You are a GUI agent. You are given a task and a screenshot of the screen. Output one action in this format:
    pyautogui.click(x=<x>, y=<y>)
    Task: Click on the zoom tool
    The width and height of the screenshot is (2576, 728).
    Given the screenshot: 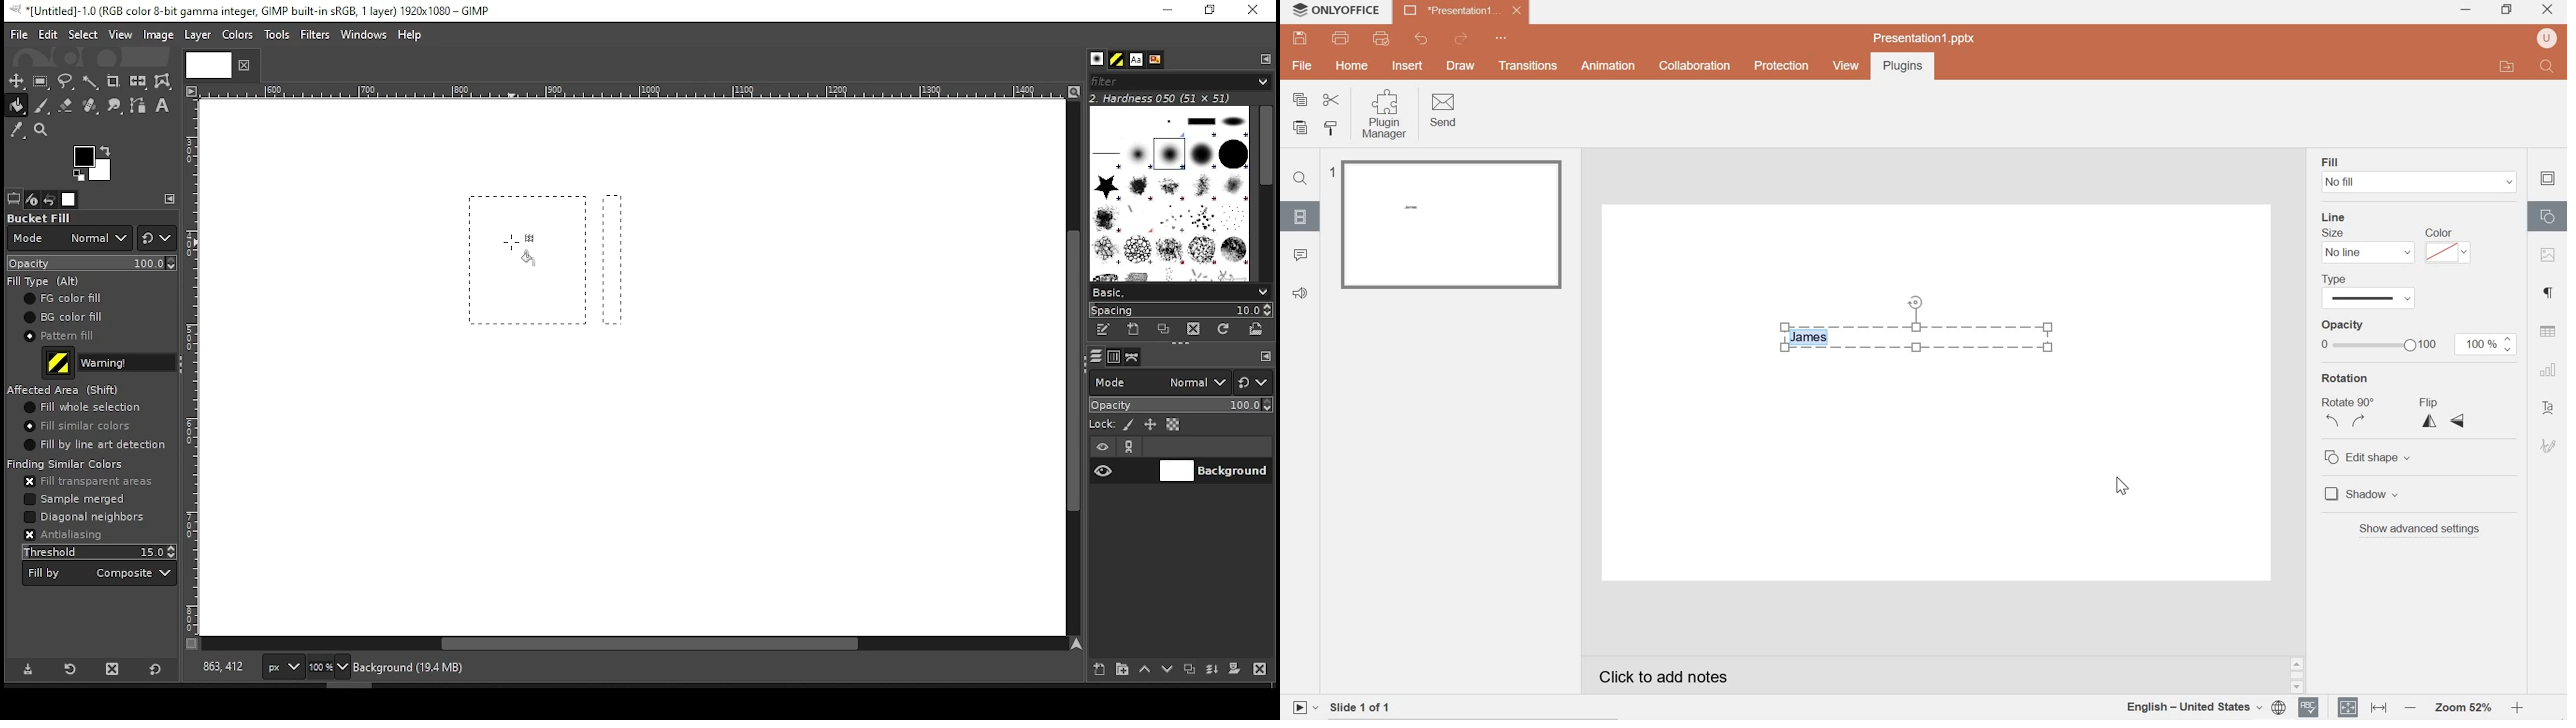 What is the action you would take?
    pyautogui.click(x=42, y=131)
    